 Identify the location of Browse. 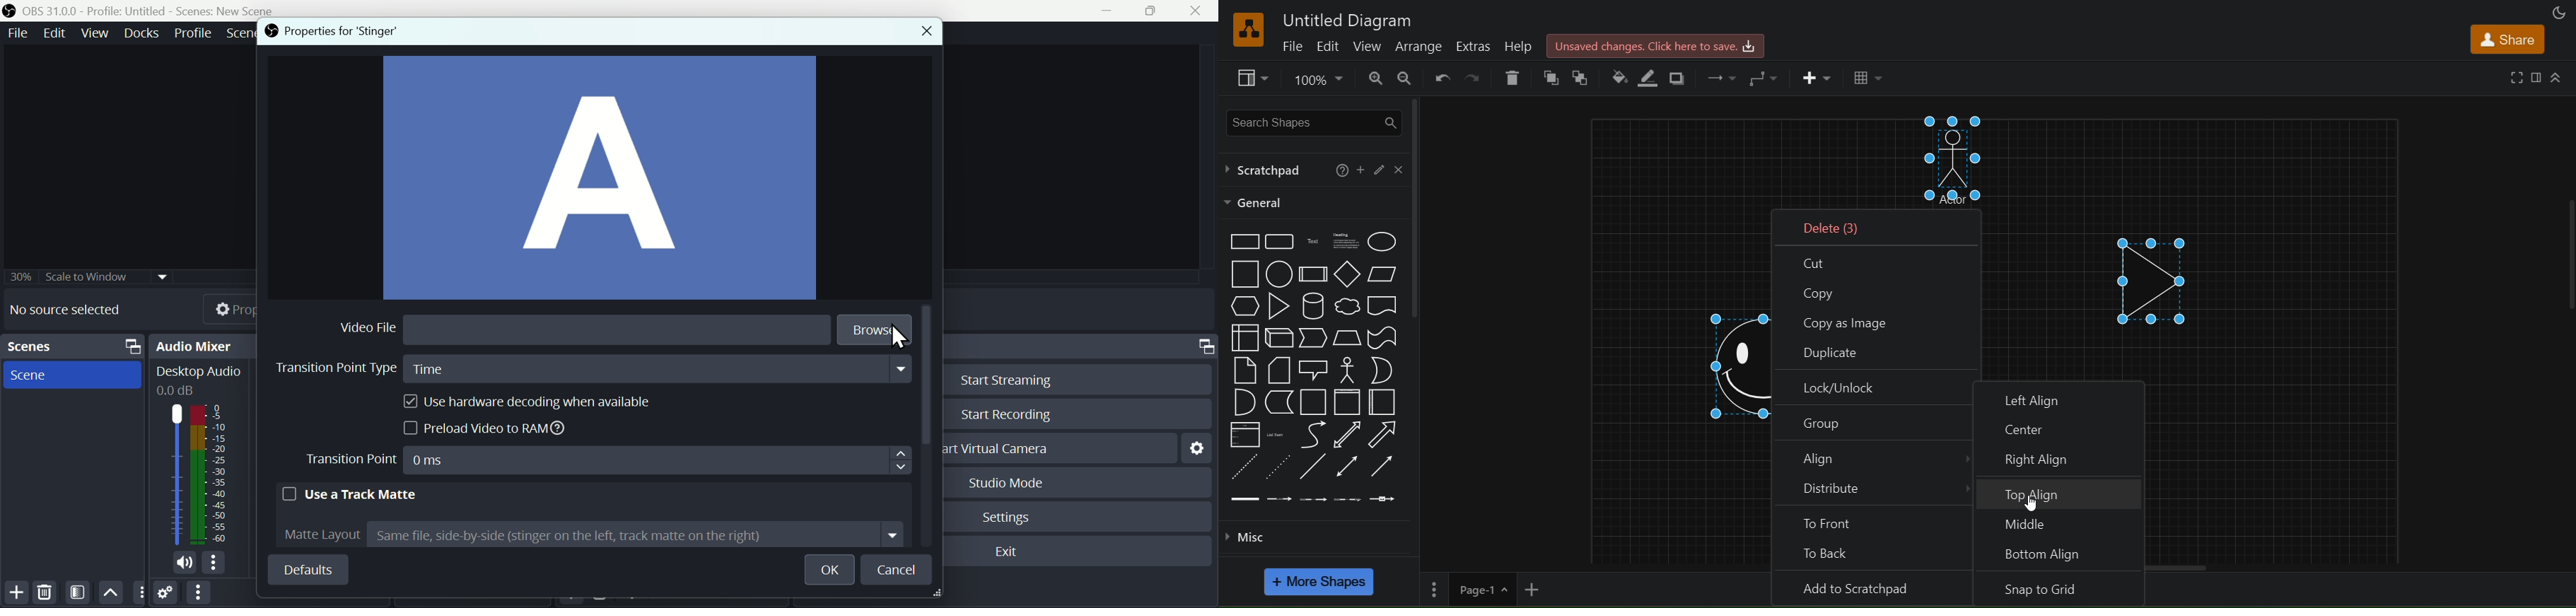
(877, 329).